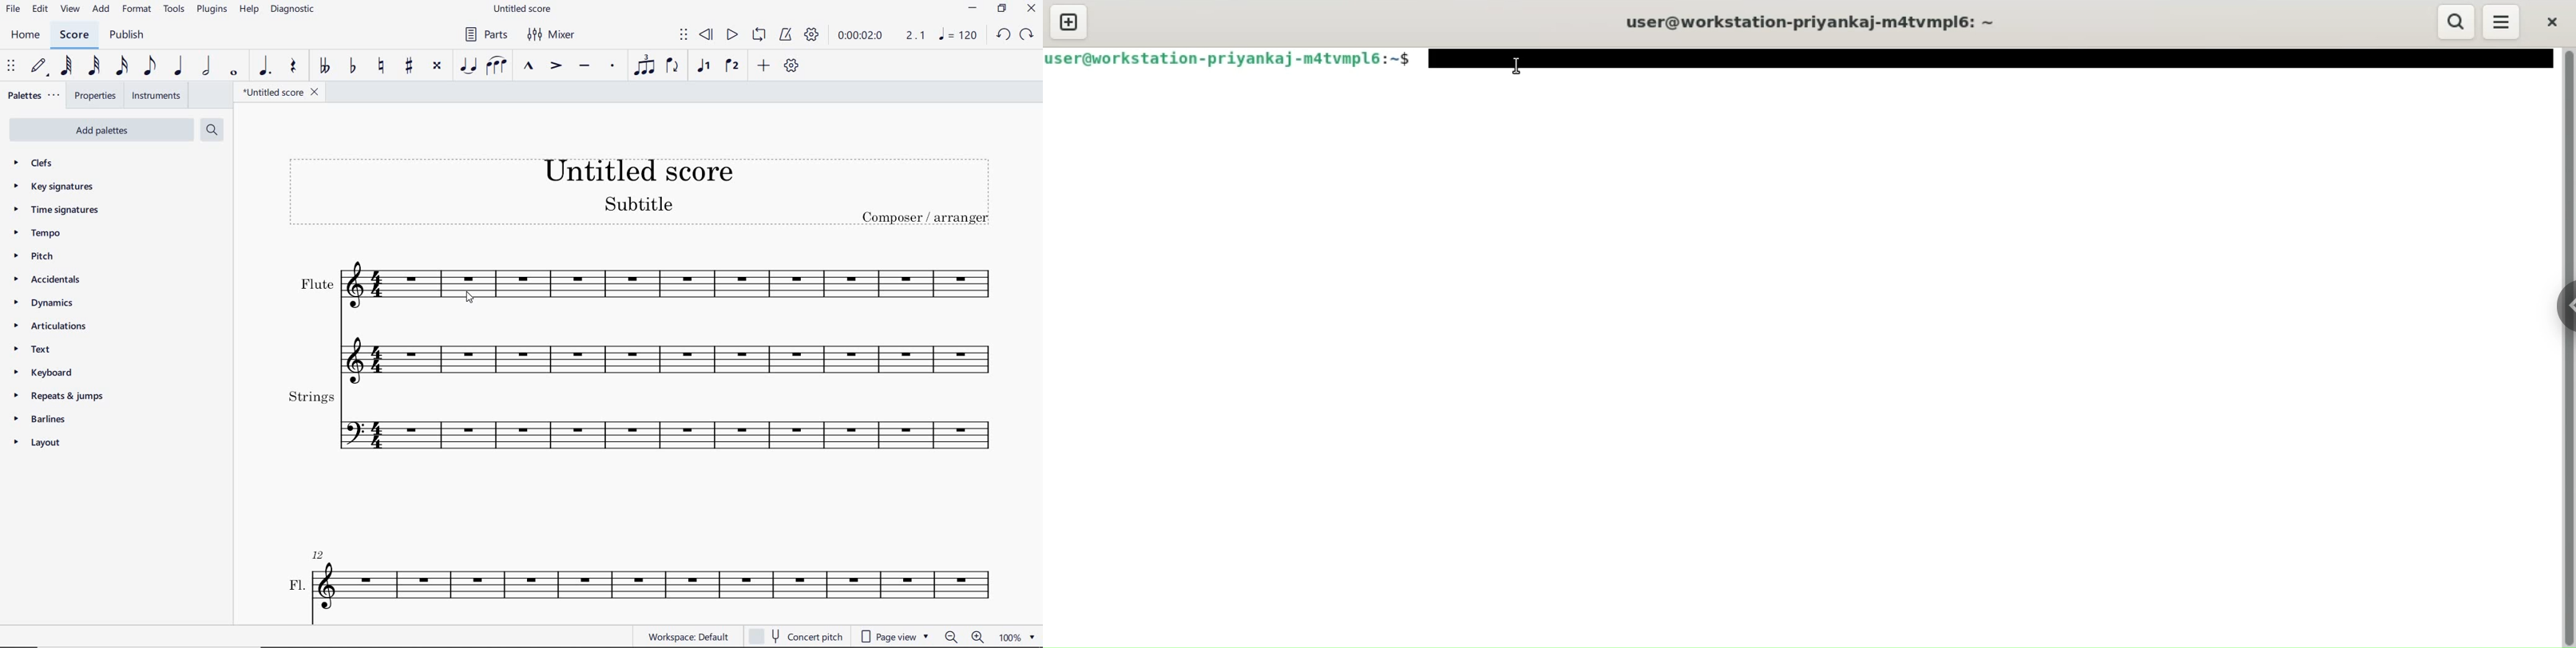  What do you see at coordinates (93, 66) in the screenshot?
I see `32ND NOTE` at bounding box center [93, 66].